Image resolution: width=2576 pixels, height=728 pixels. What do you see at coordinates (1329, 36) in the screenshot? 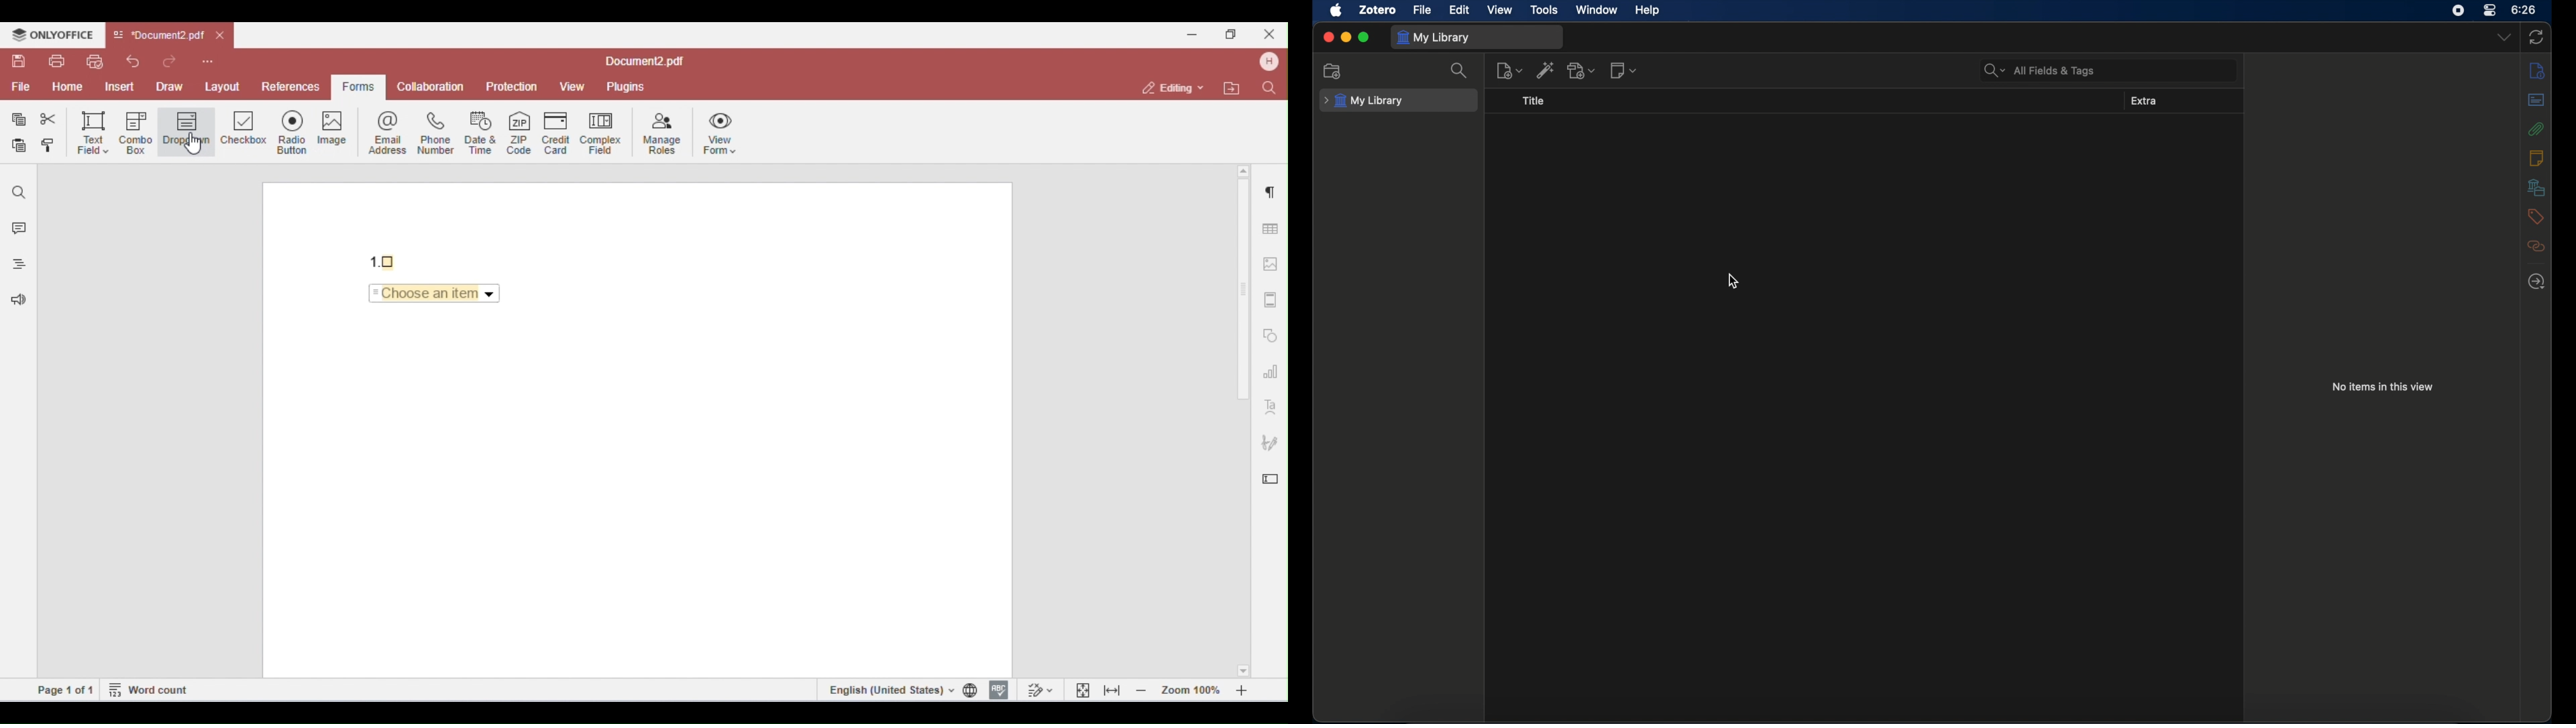
I see `close` at bounding box center [1329, 36].